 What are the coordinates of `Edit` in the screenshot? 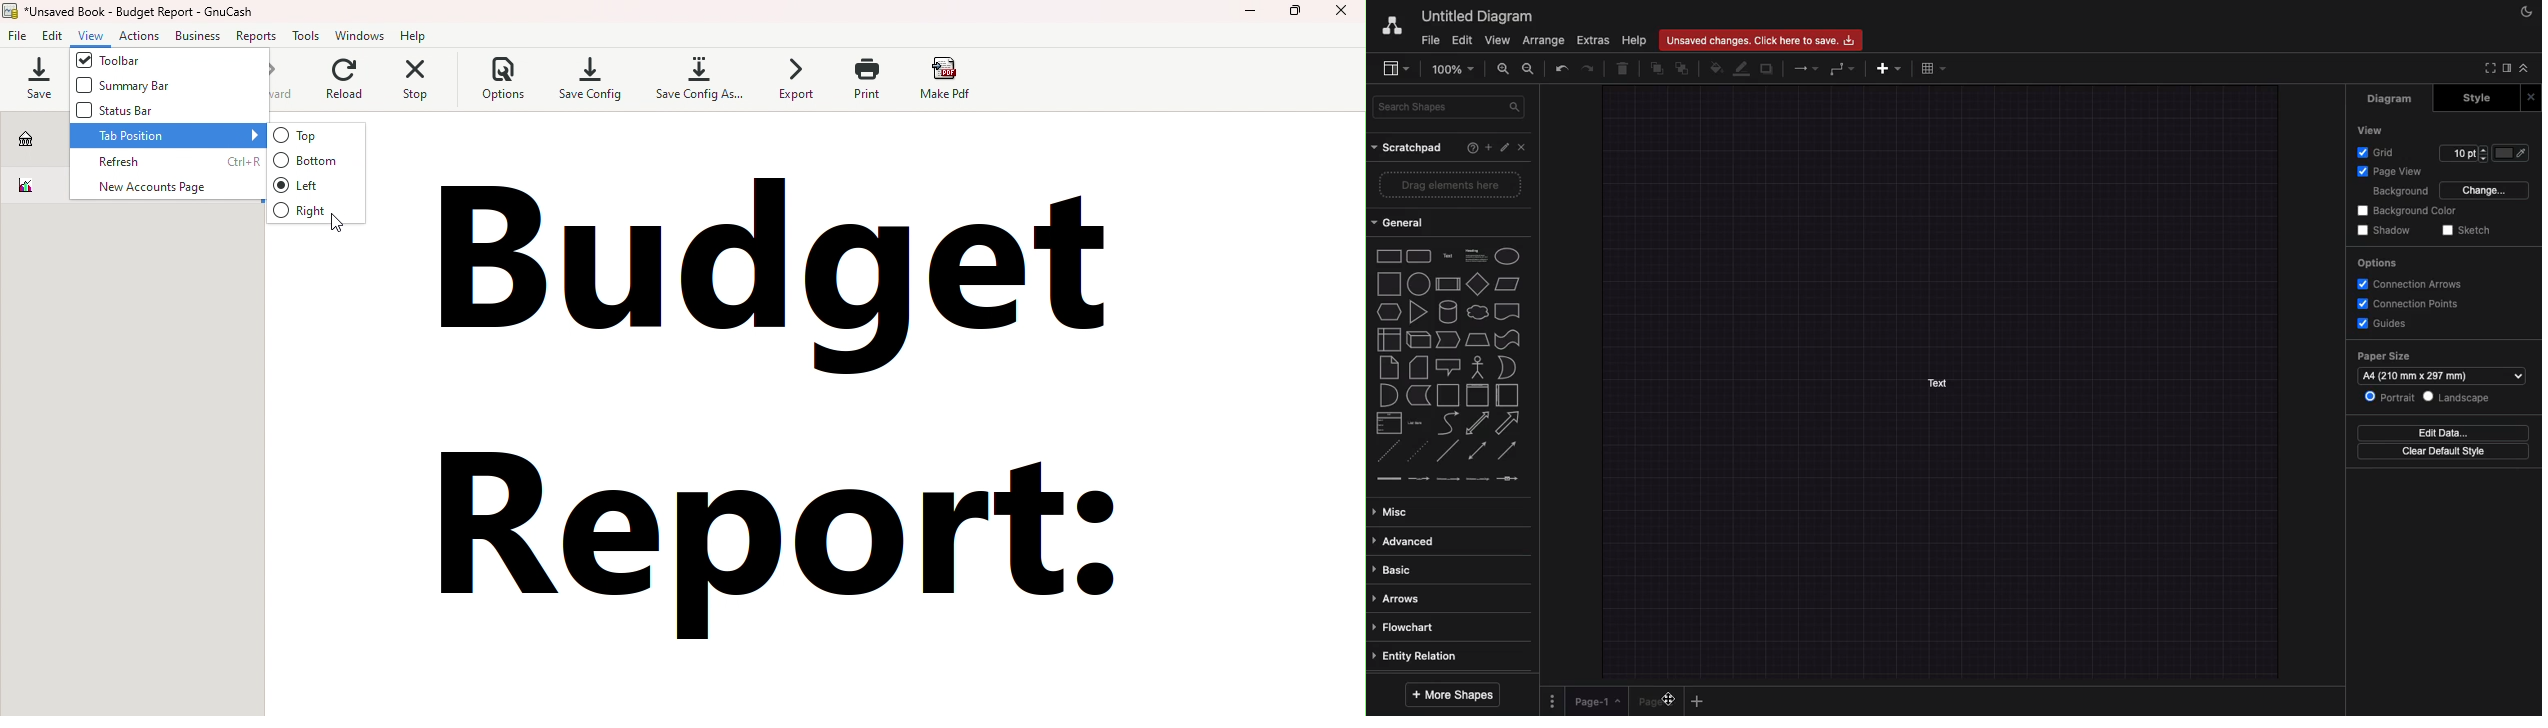 It's located at (1463, 39).